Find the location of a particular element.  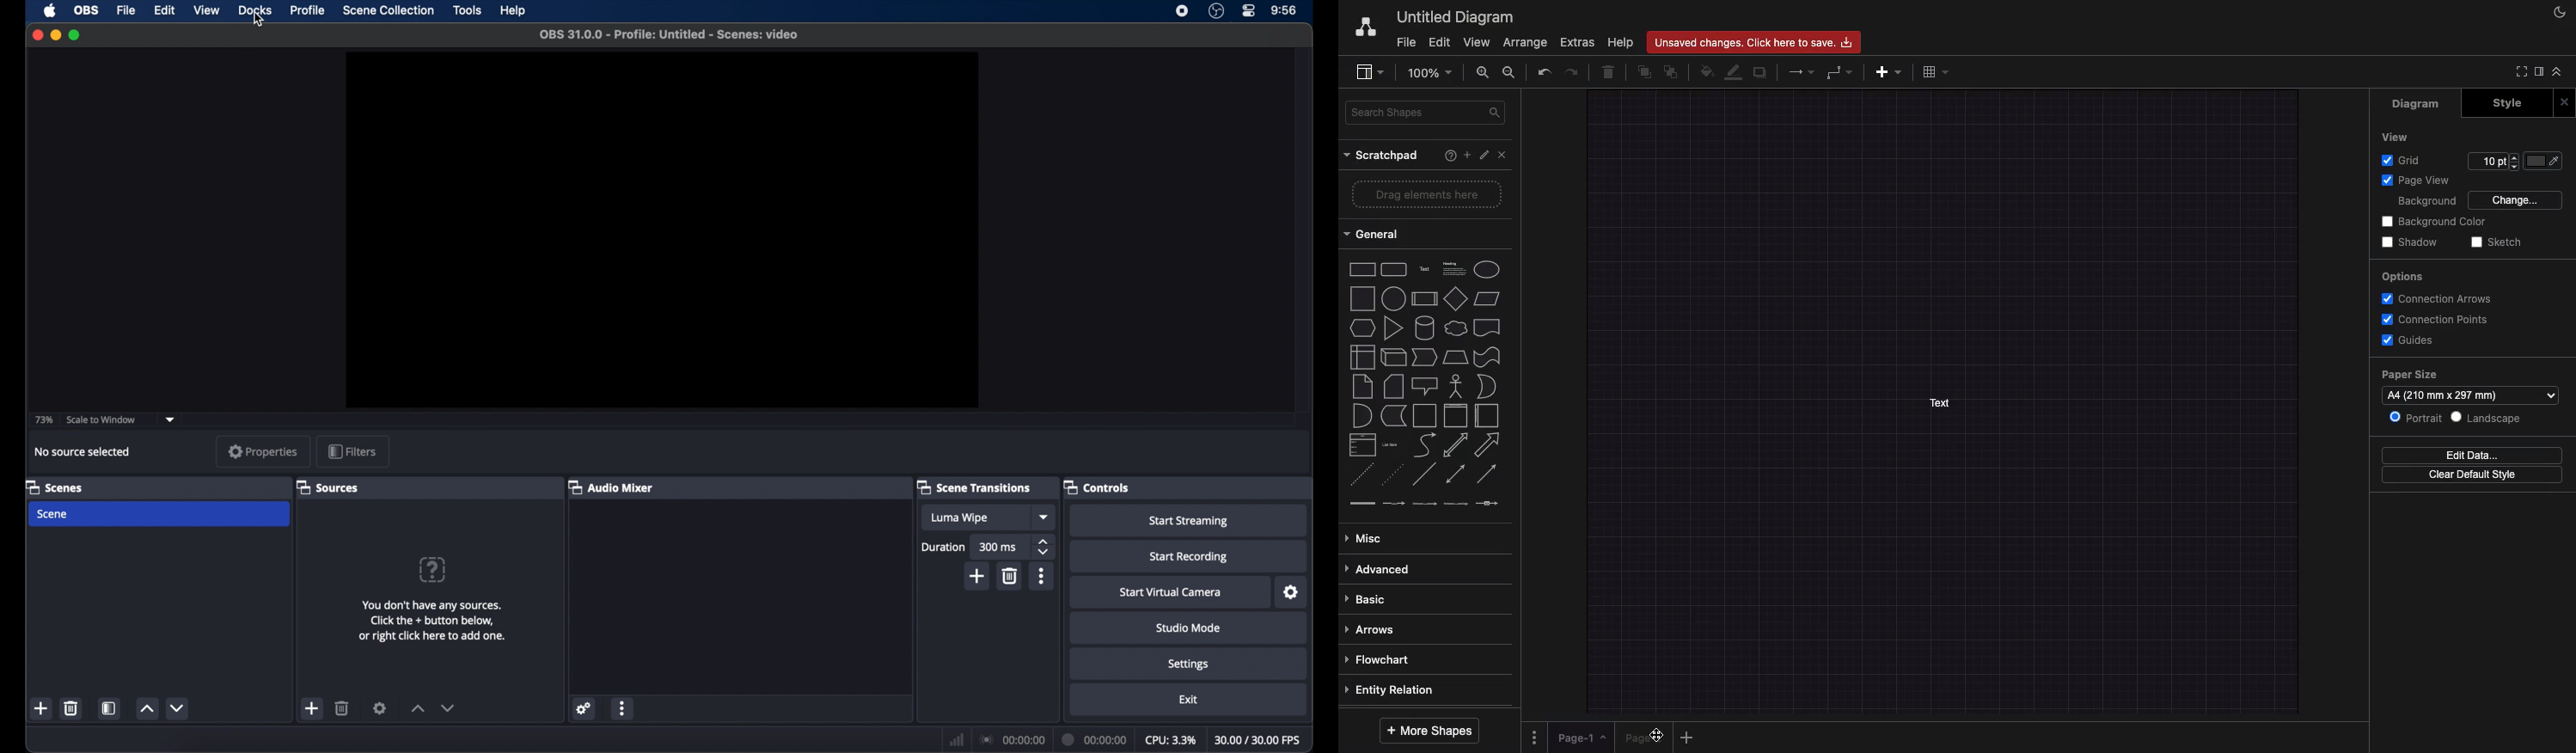

luma wipe is located at coordinates (975, 517).